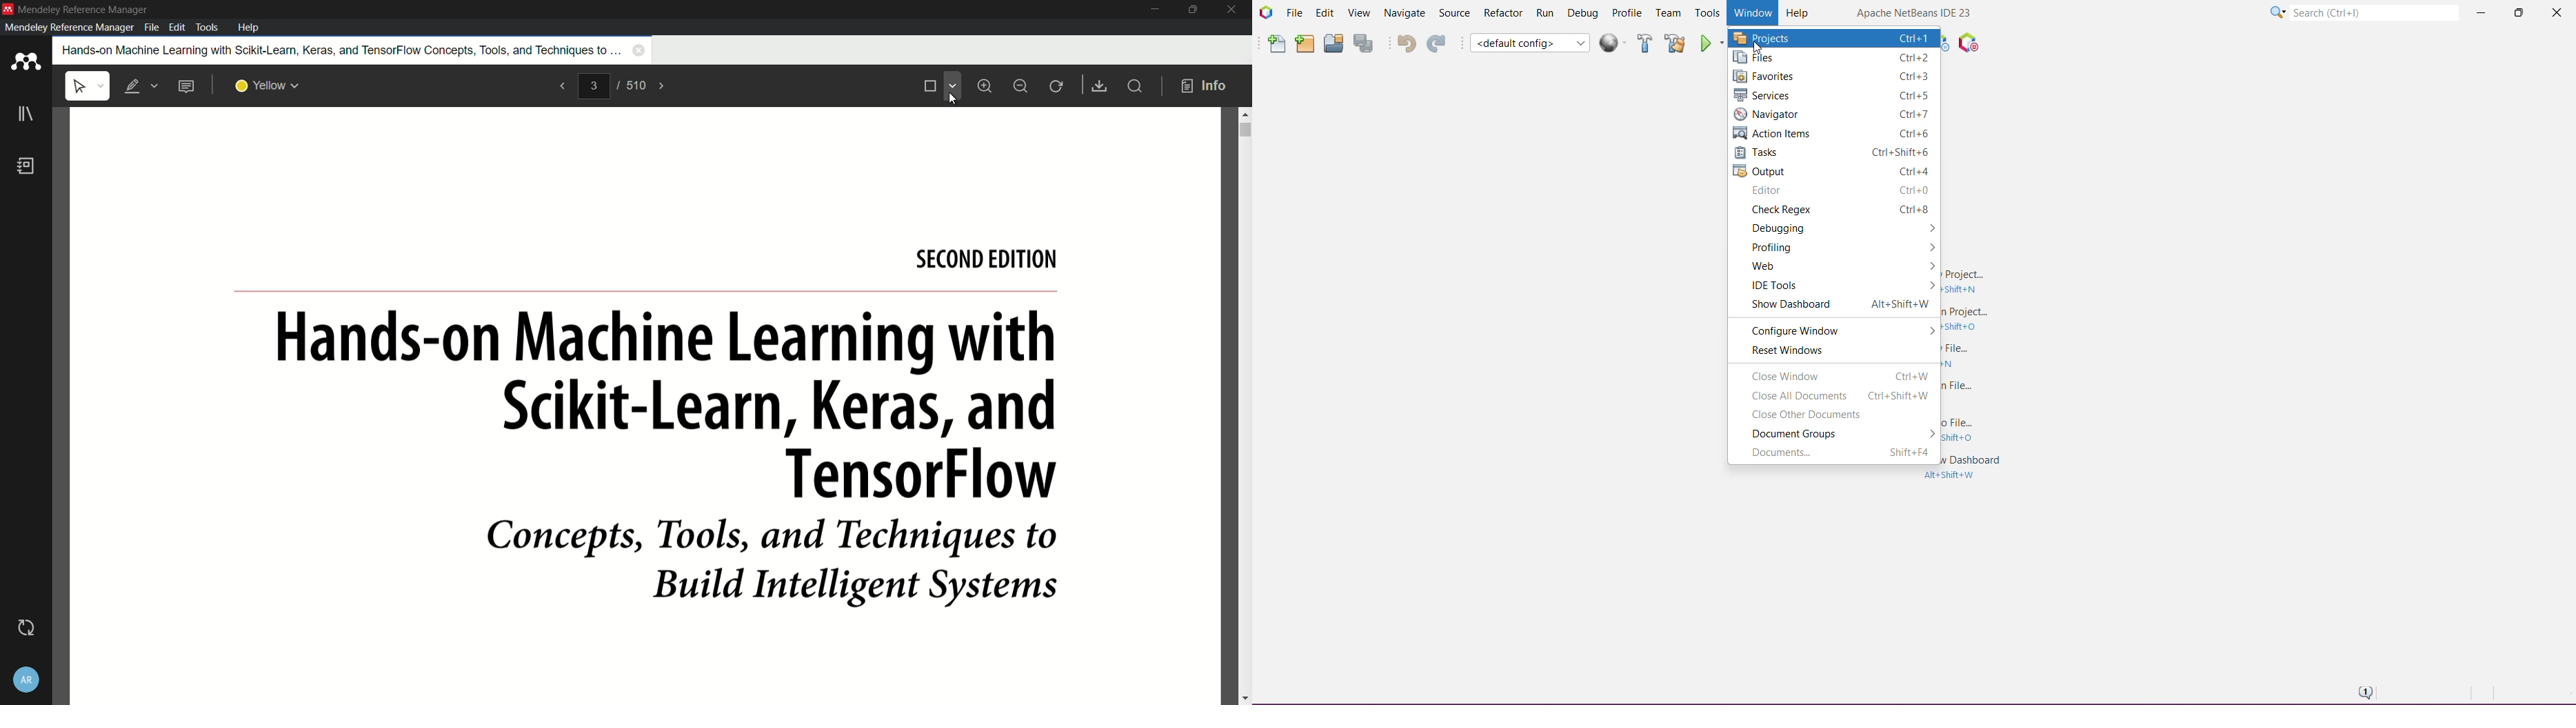  I want to click on info, so click(1205, 87).